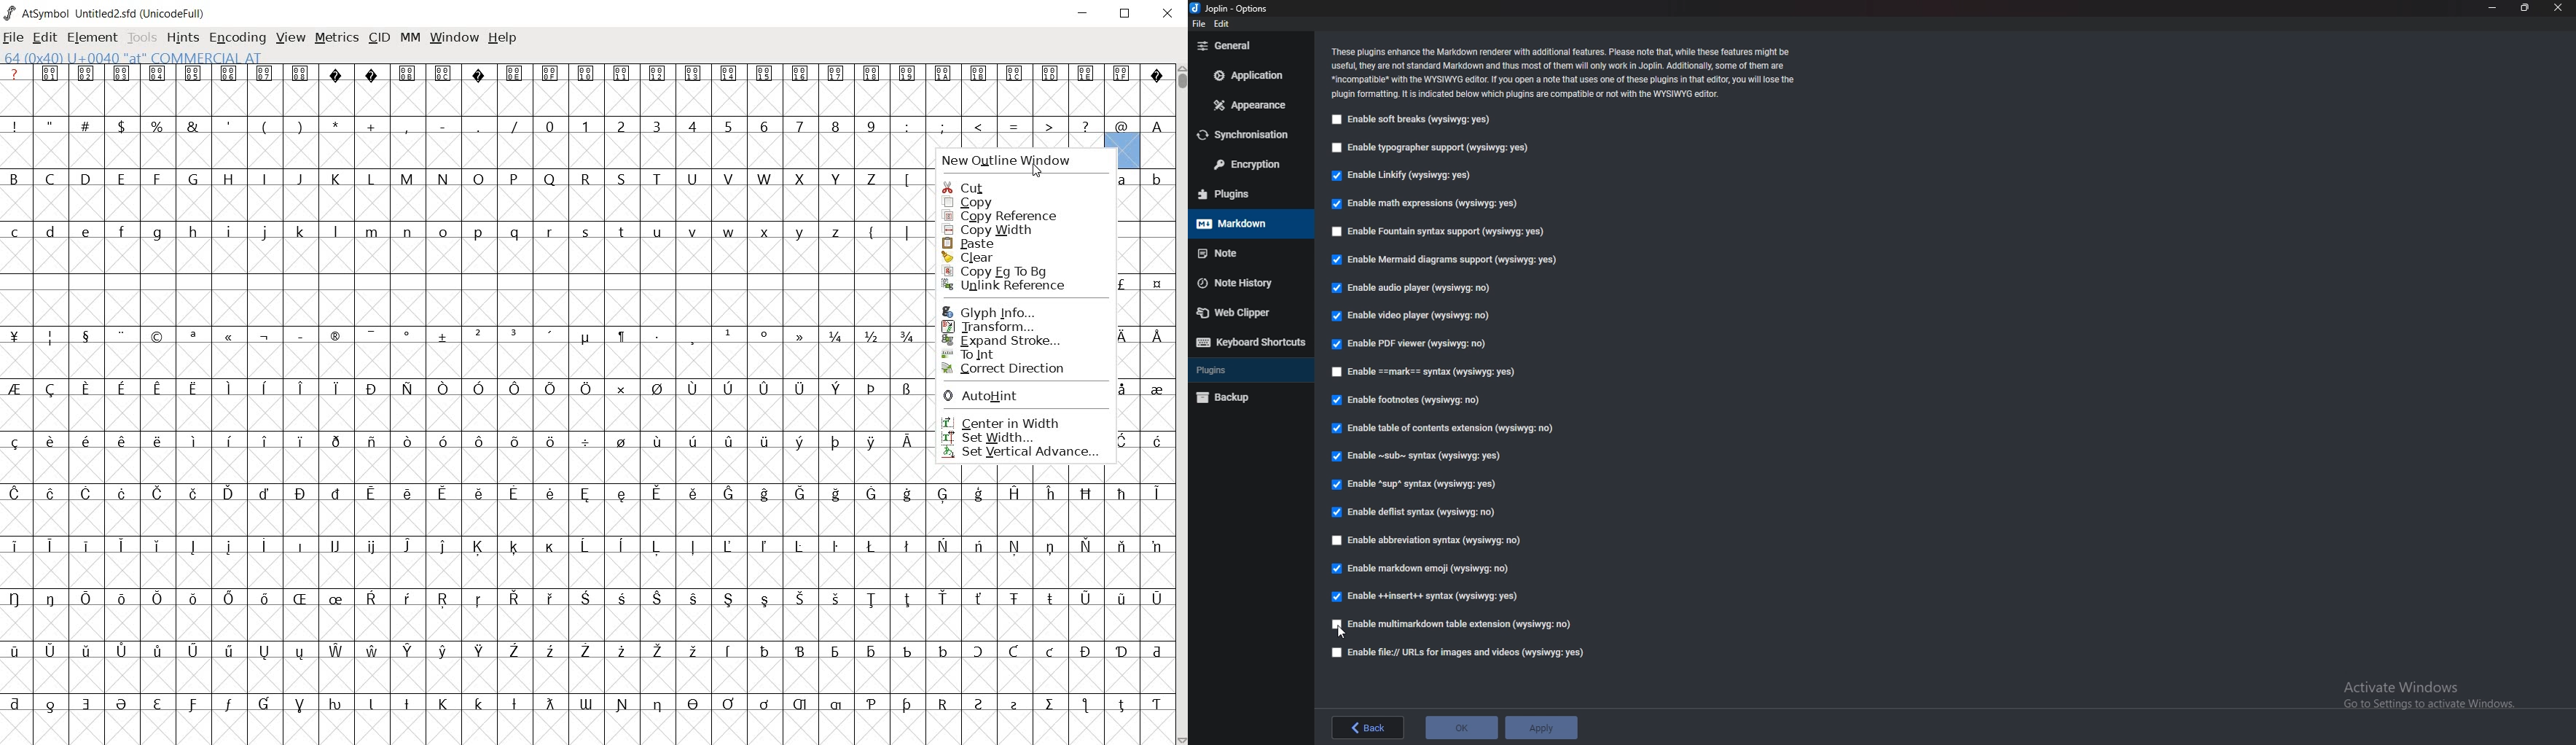 This screenshot has width=2576, height=756. What do you see at coordinates (1463, 728) in the screenshot?
I see `ok` at bounding box center [1463, 728].